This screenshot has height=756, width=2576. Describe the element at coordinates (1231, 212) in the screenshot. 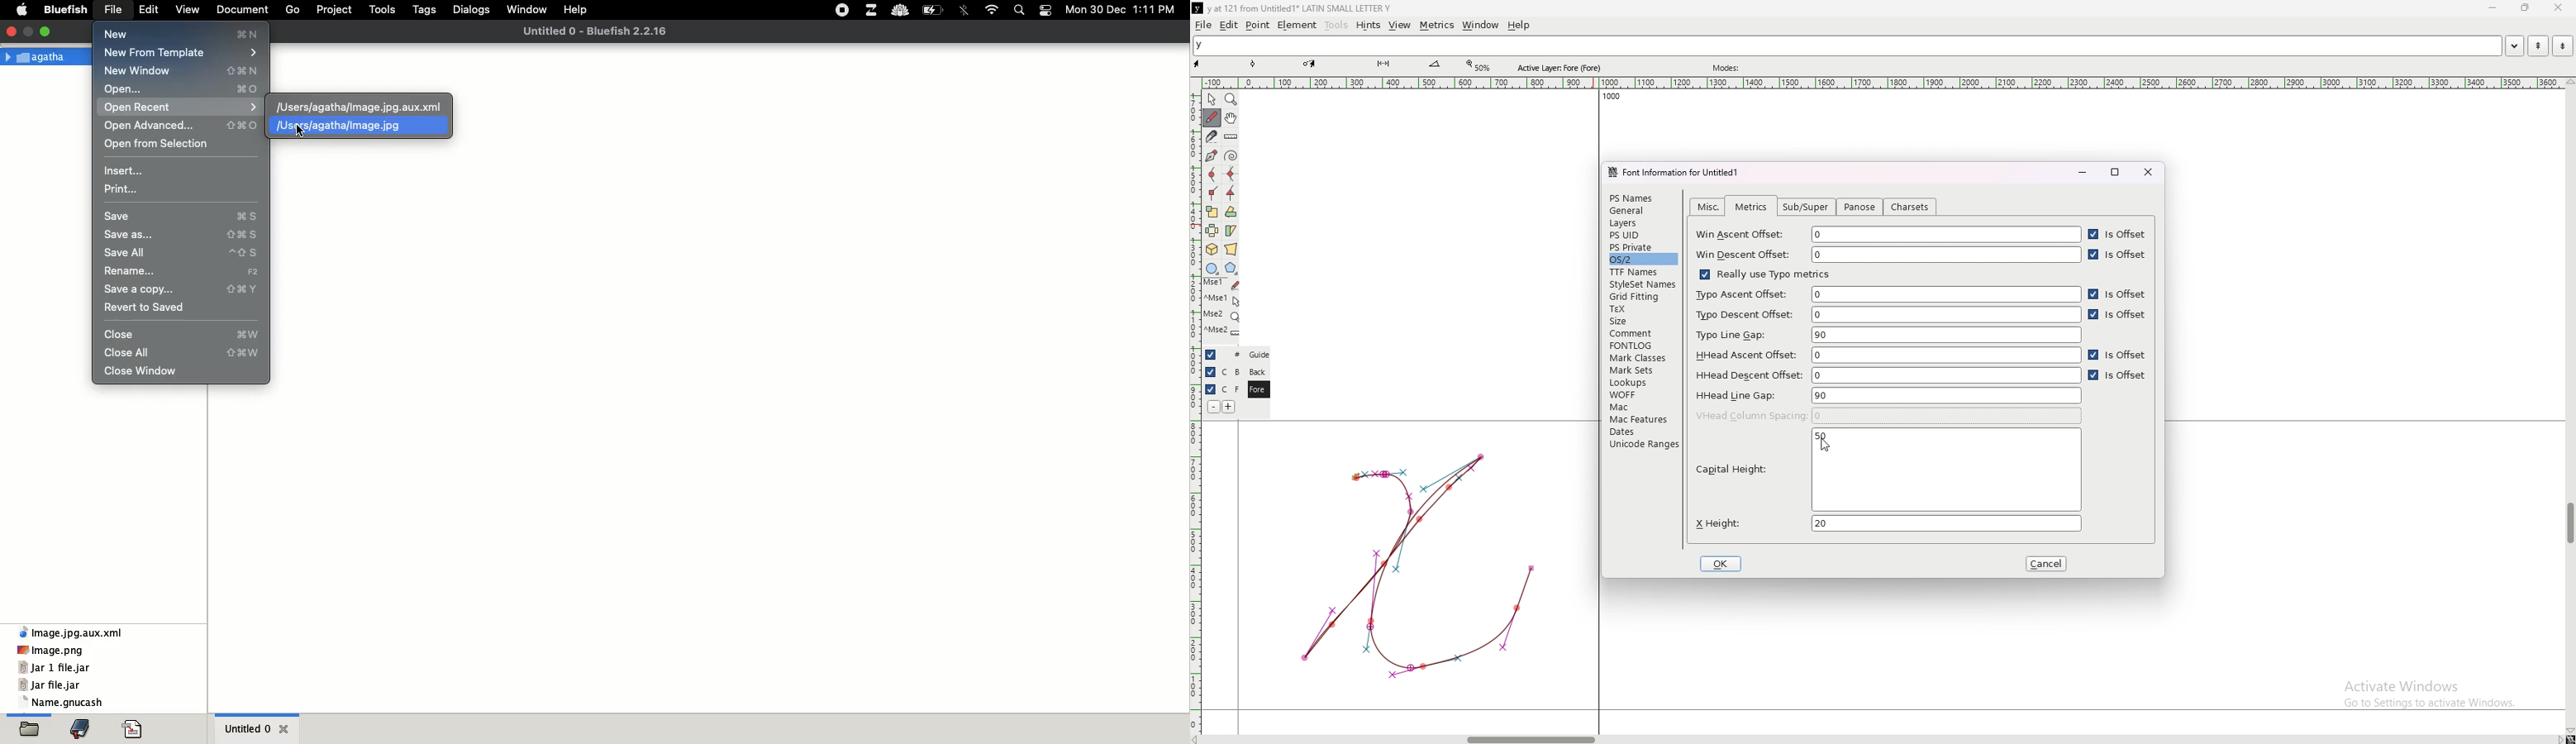

I see `rotate the selection` at that location.